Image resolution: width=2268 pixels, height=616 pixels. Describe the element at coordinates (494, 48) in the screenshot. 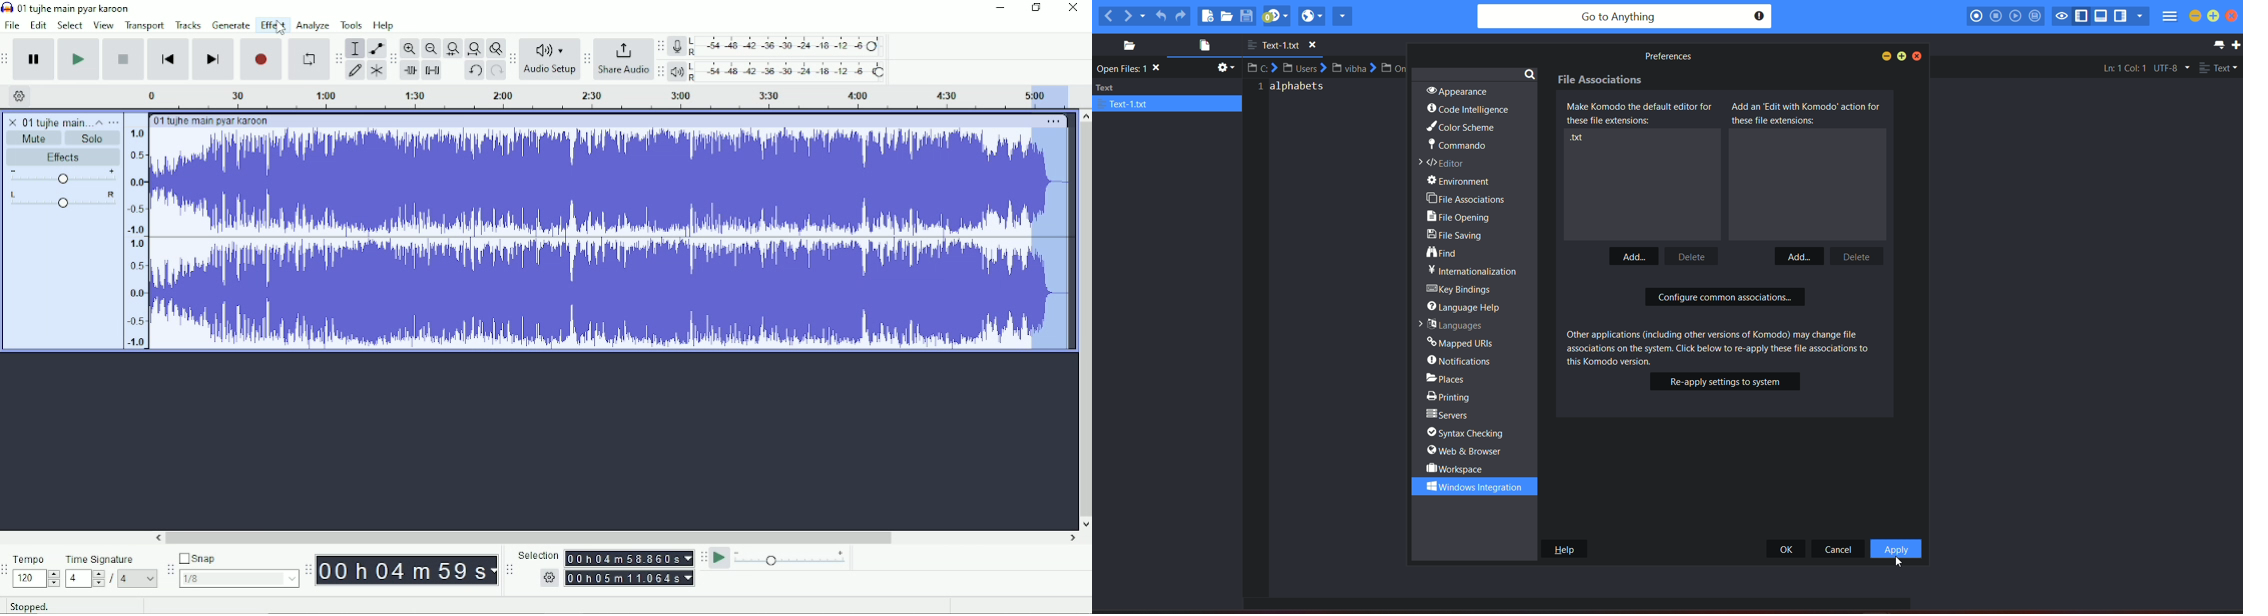

I see `Zoom toggle` at that location.